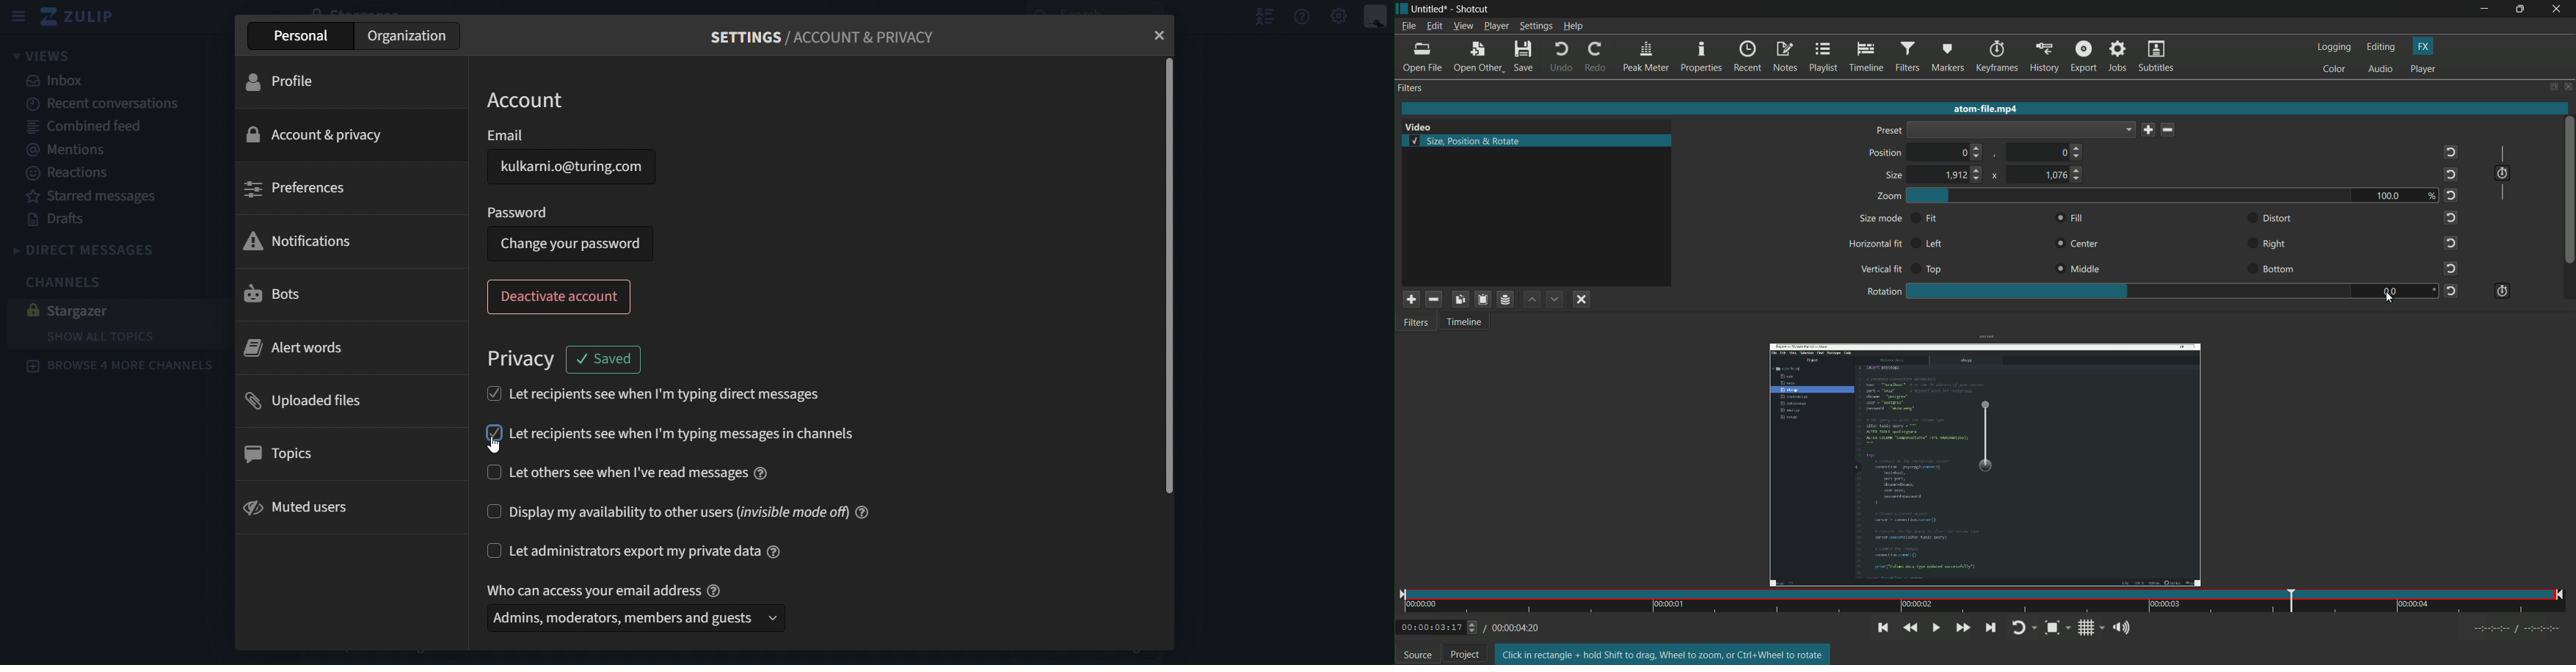 The image size is (2576, 672). Describe the element at coordinates (1168, 275) in the screenshot. I see `scrollbar` at that location.